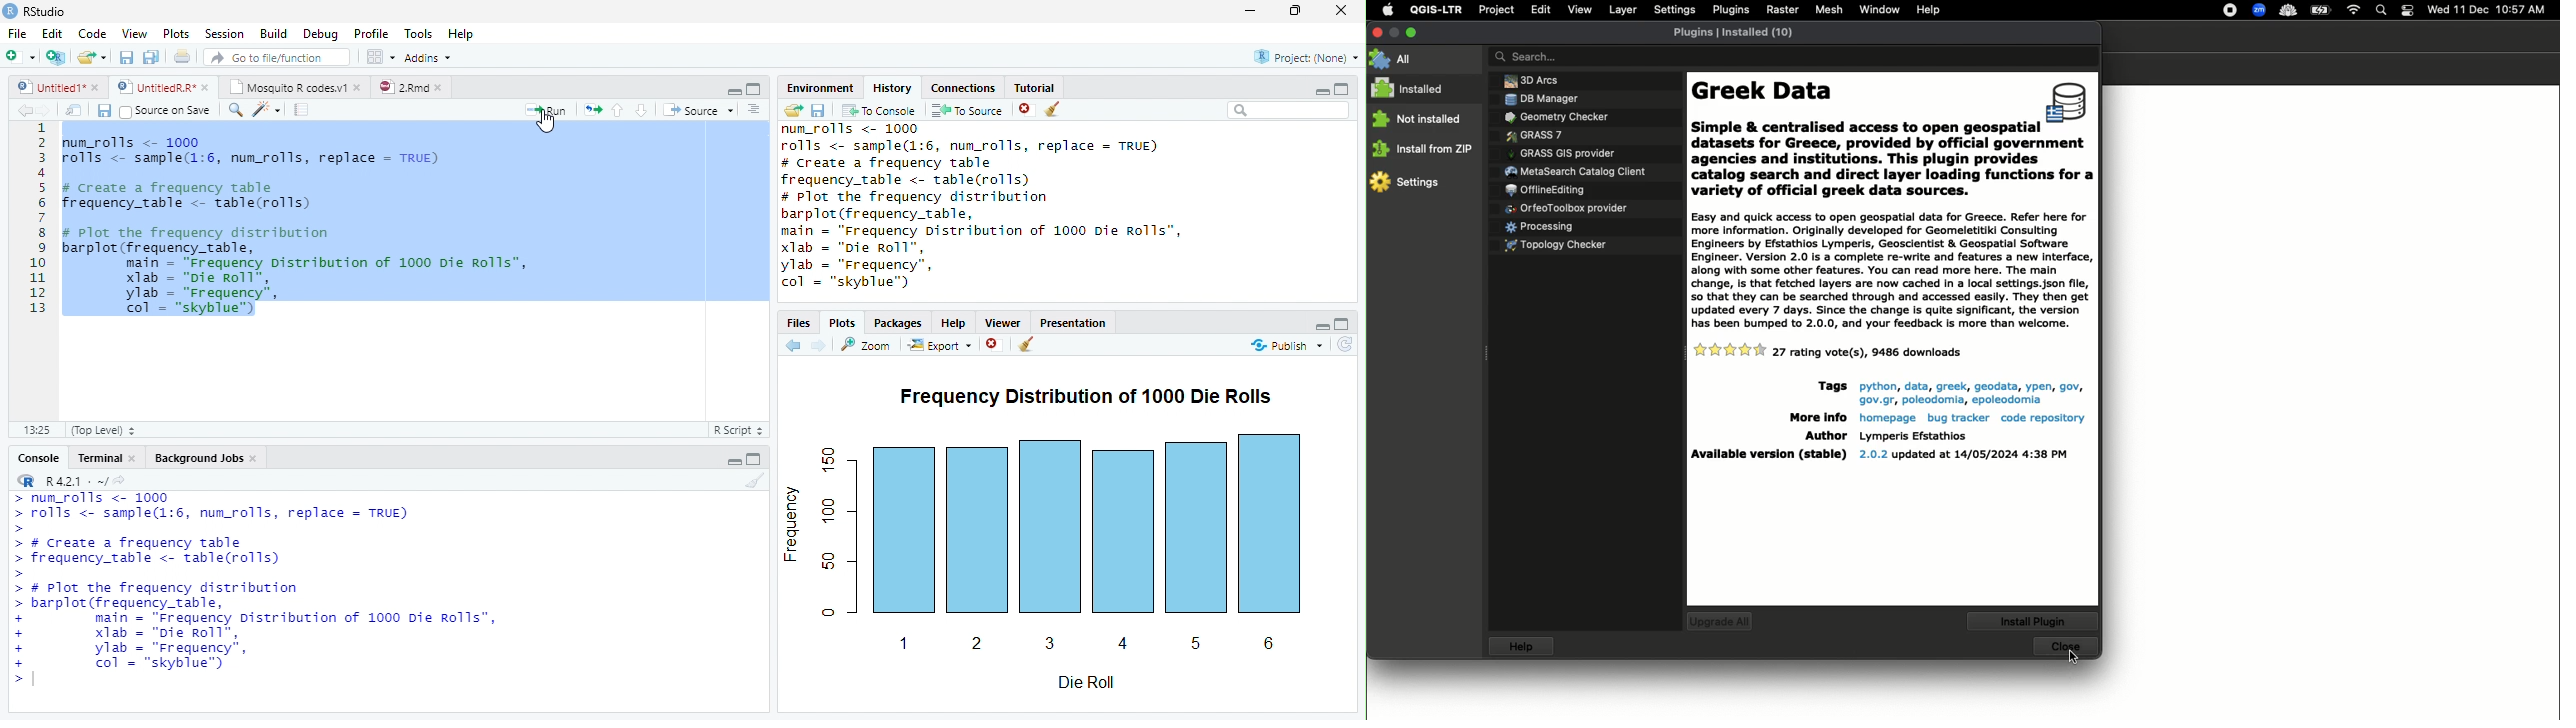 This screenshot has width=2576, height=728. What do you see at coordinates (177, 32) in the screenshot?
I see `Plots` at bounding box center [177, 32].